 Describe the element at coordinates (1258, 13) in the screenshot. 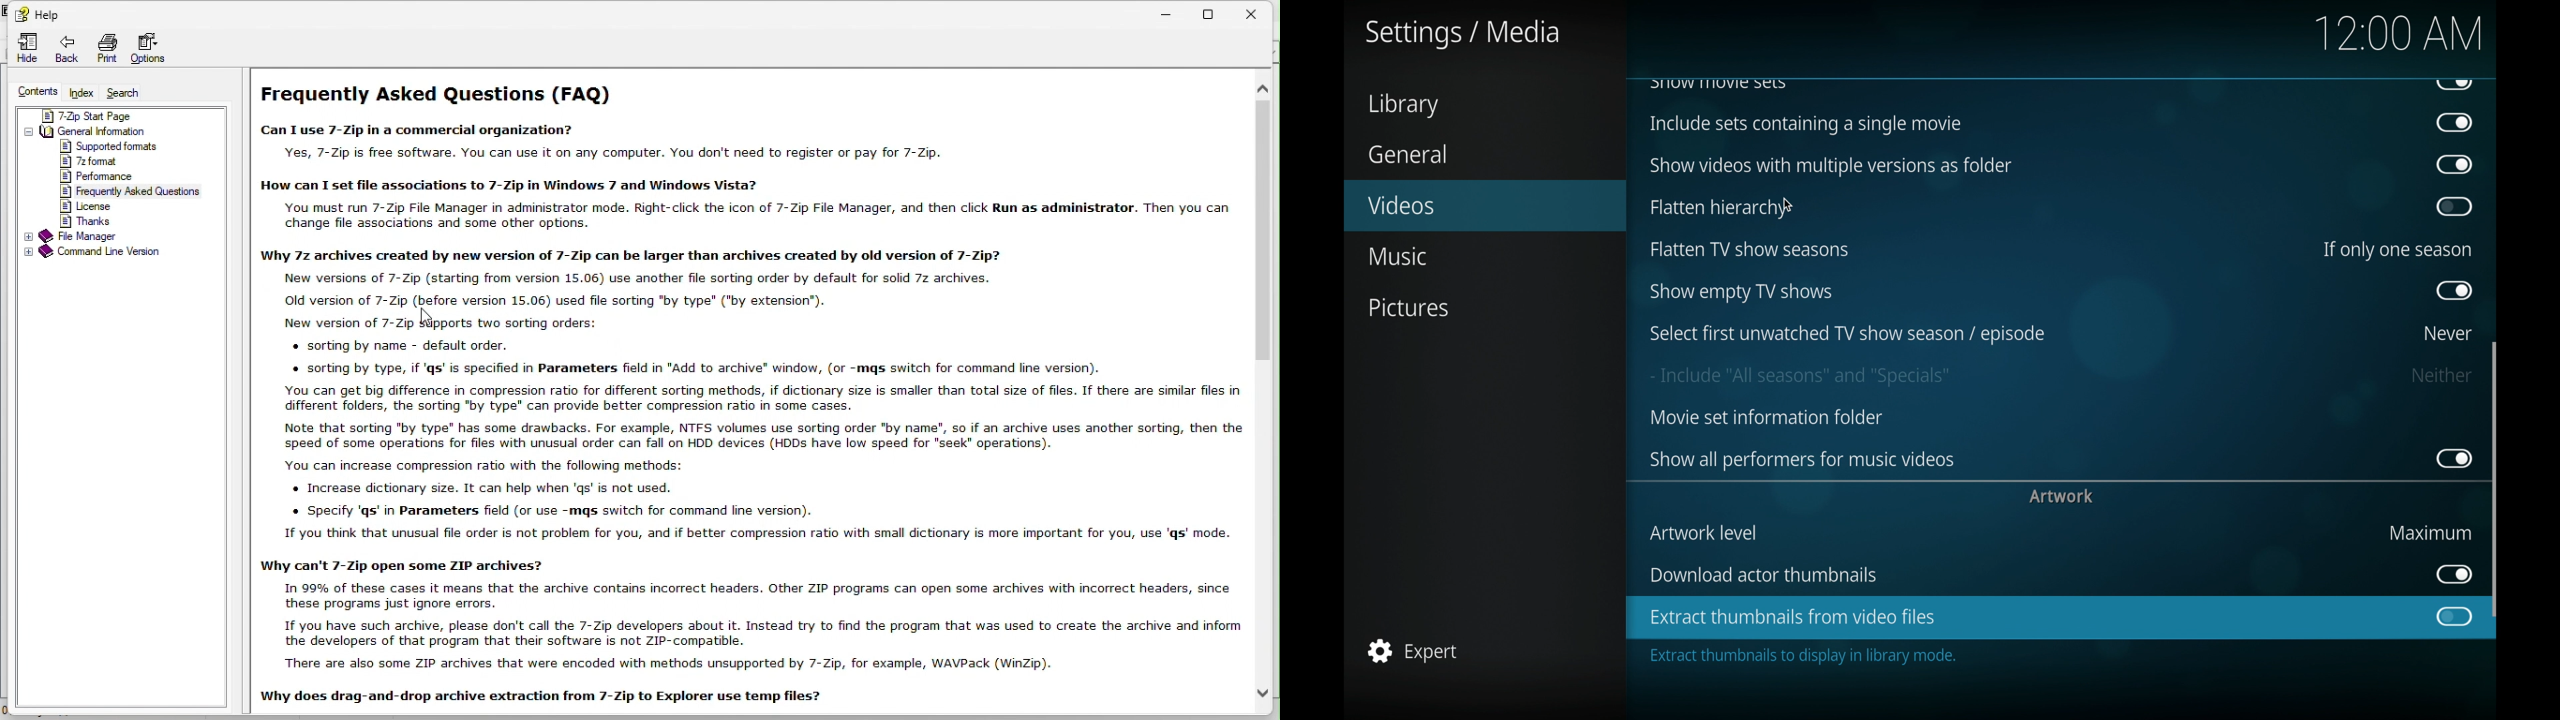

I see `close` at that location.